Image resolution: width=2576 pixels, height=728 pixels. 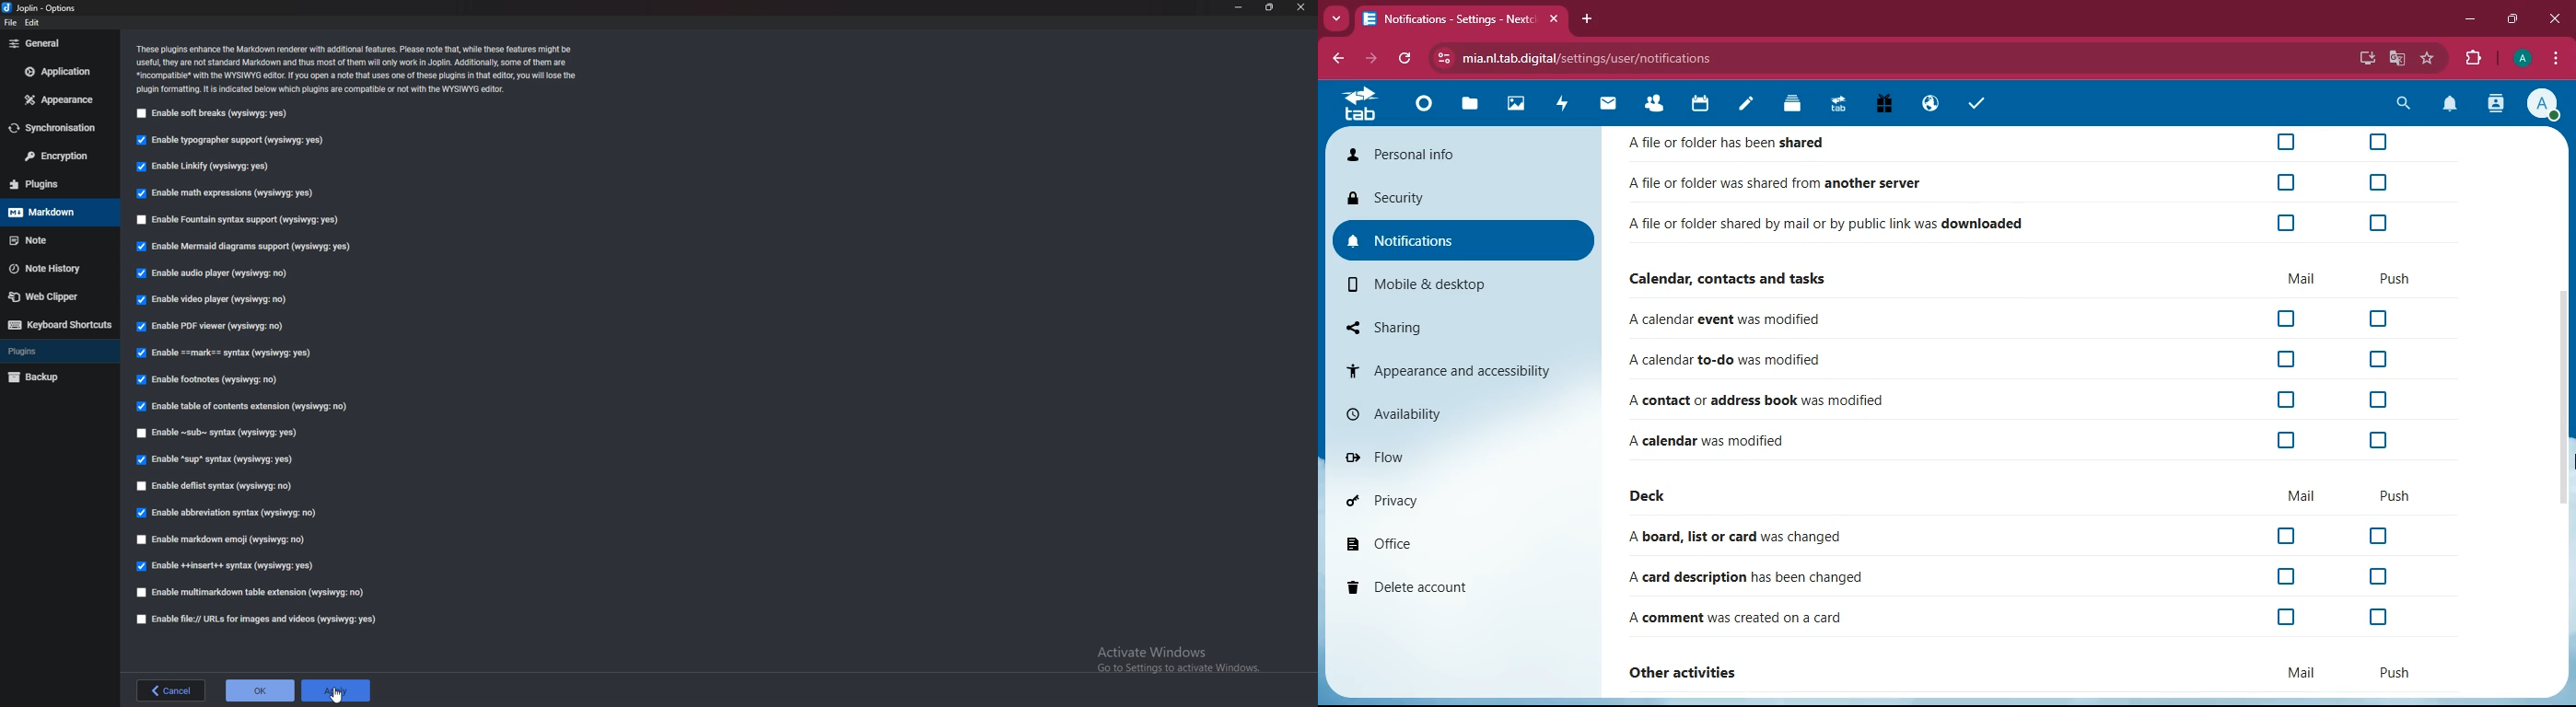 What do you see at coordinates (339, 692) in the screenshot?
I see `apply` at bounding box center [339, 692].